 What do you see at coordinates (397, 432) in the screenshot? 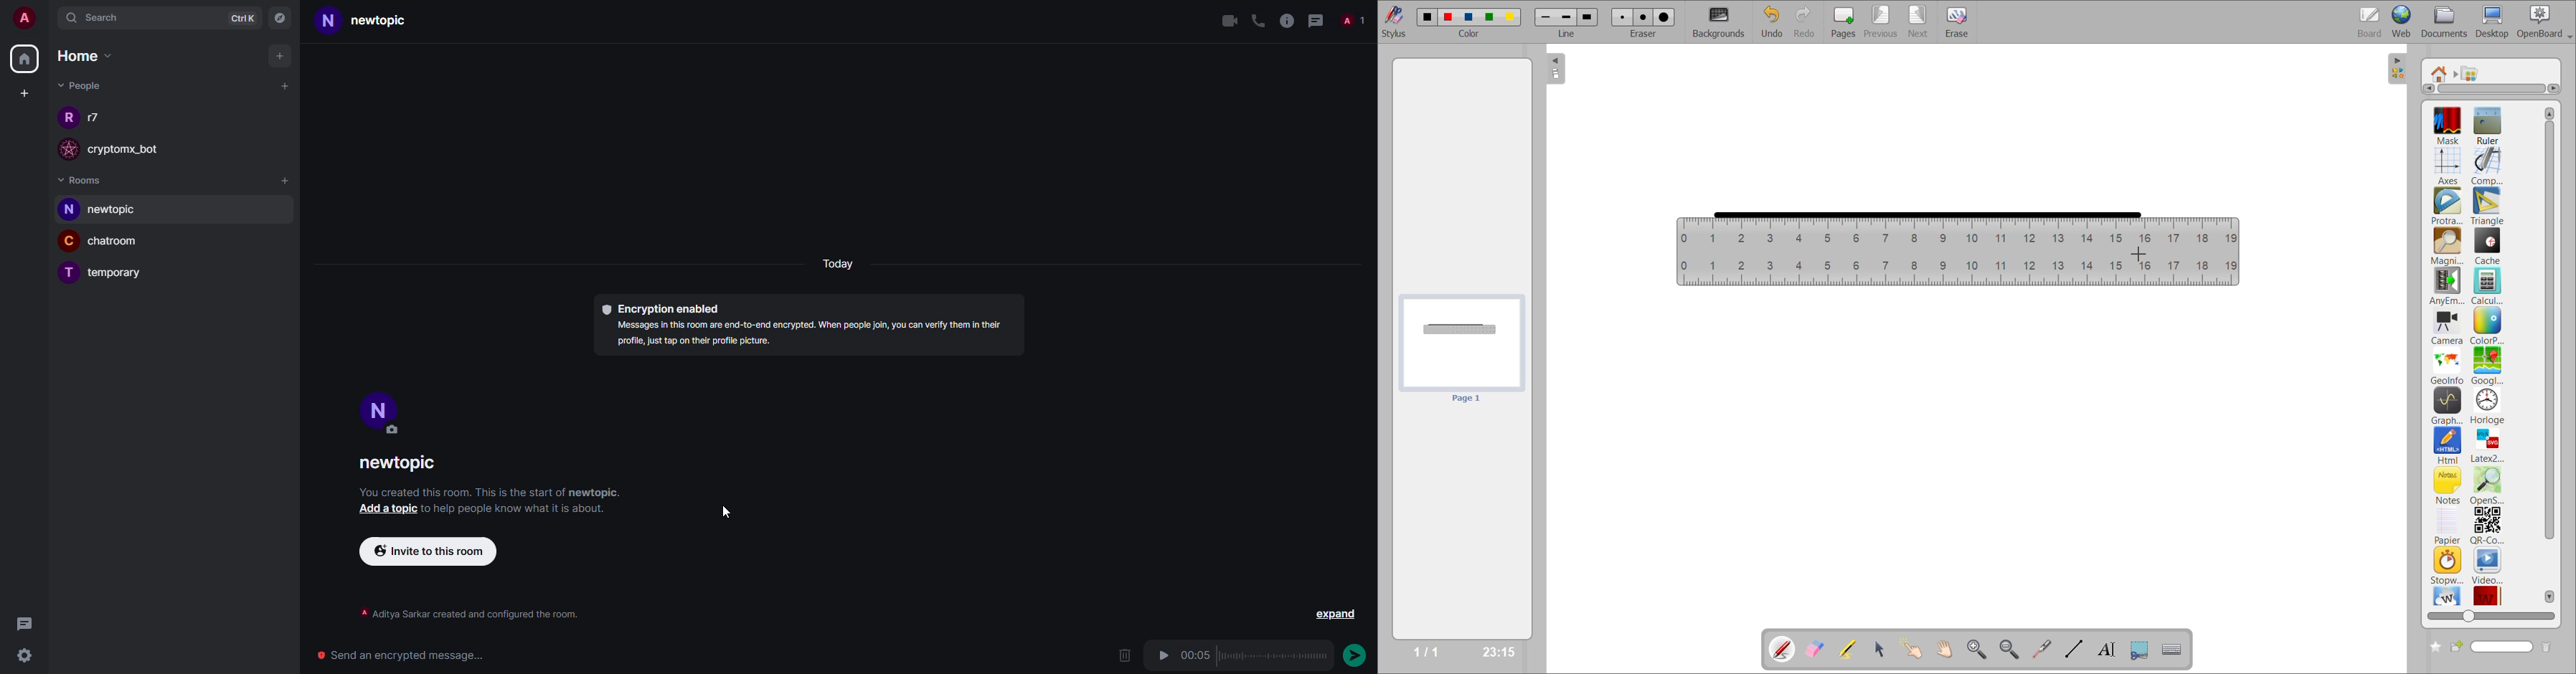
I see `edit profile image` at bounding box center [397, 432].